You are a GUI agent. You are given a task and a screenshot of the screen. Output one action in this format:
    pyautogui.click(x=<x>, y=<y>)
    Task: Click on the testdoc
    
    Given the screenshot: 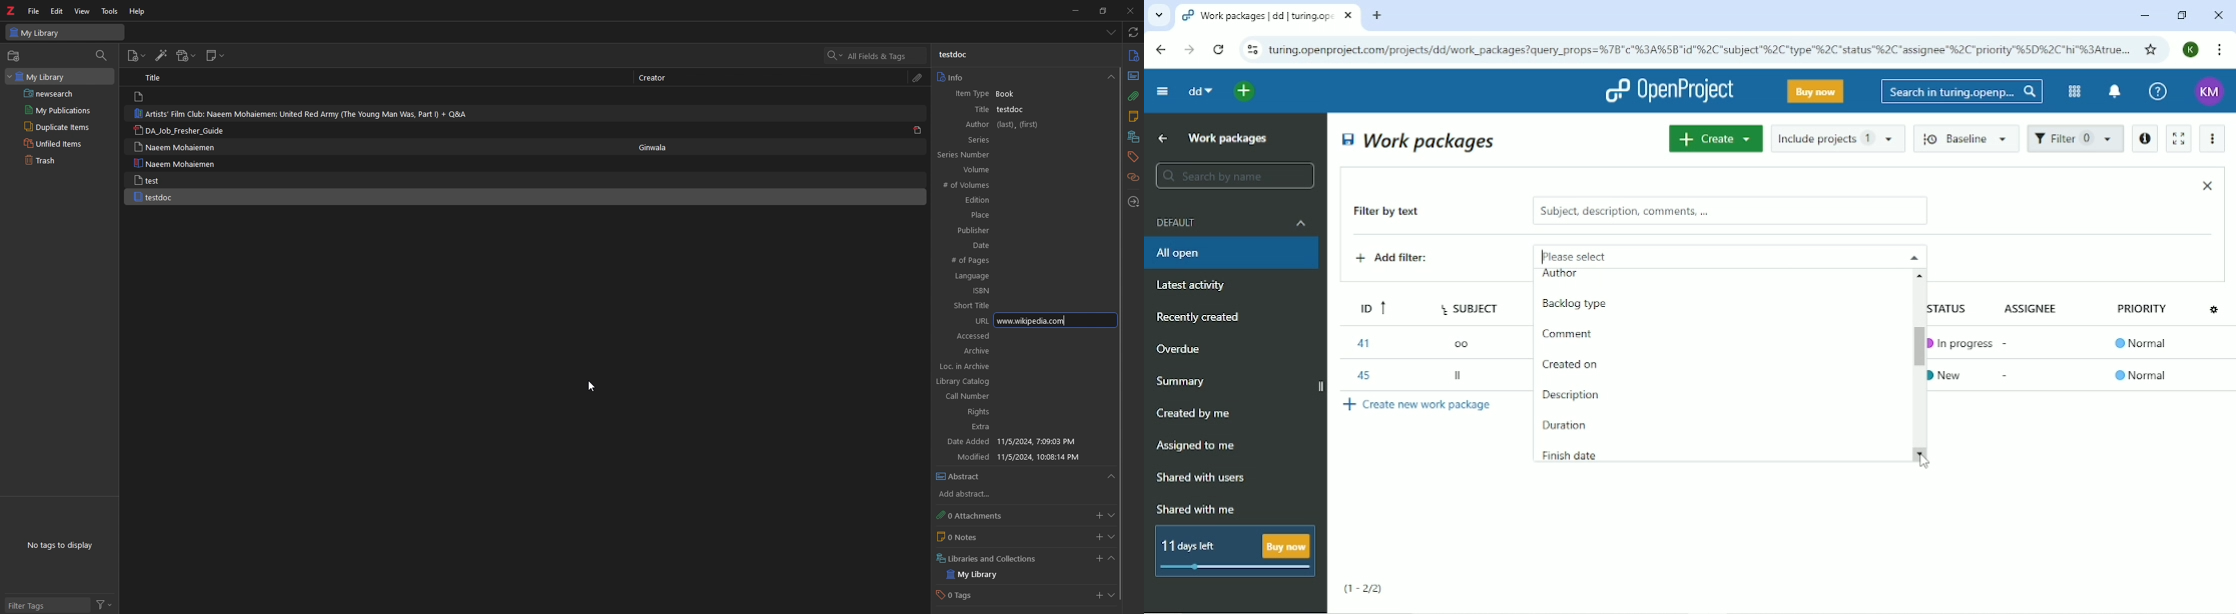 What is the action you would take?
    pyautogui.click(x=1015, y=110)
    